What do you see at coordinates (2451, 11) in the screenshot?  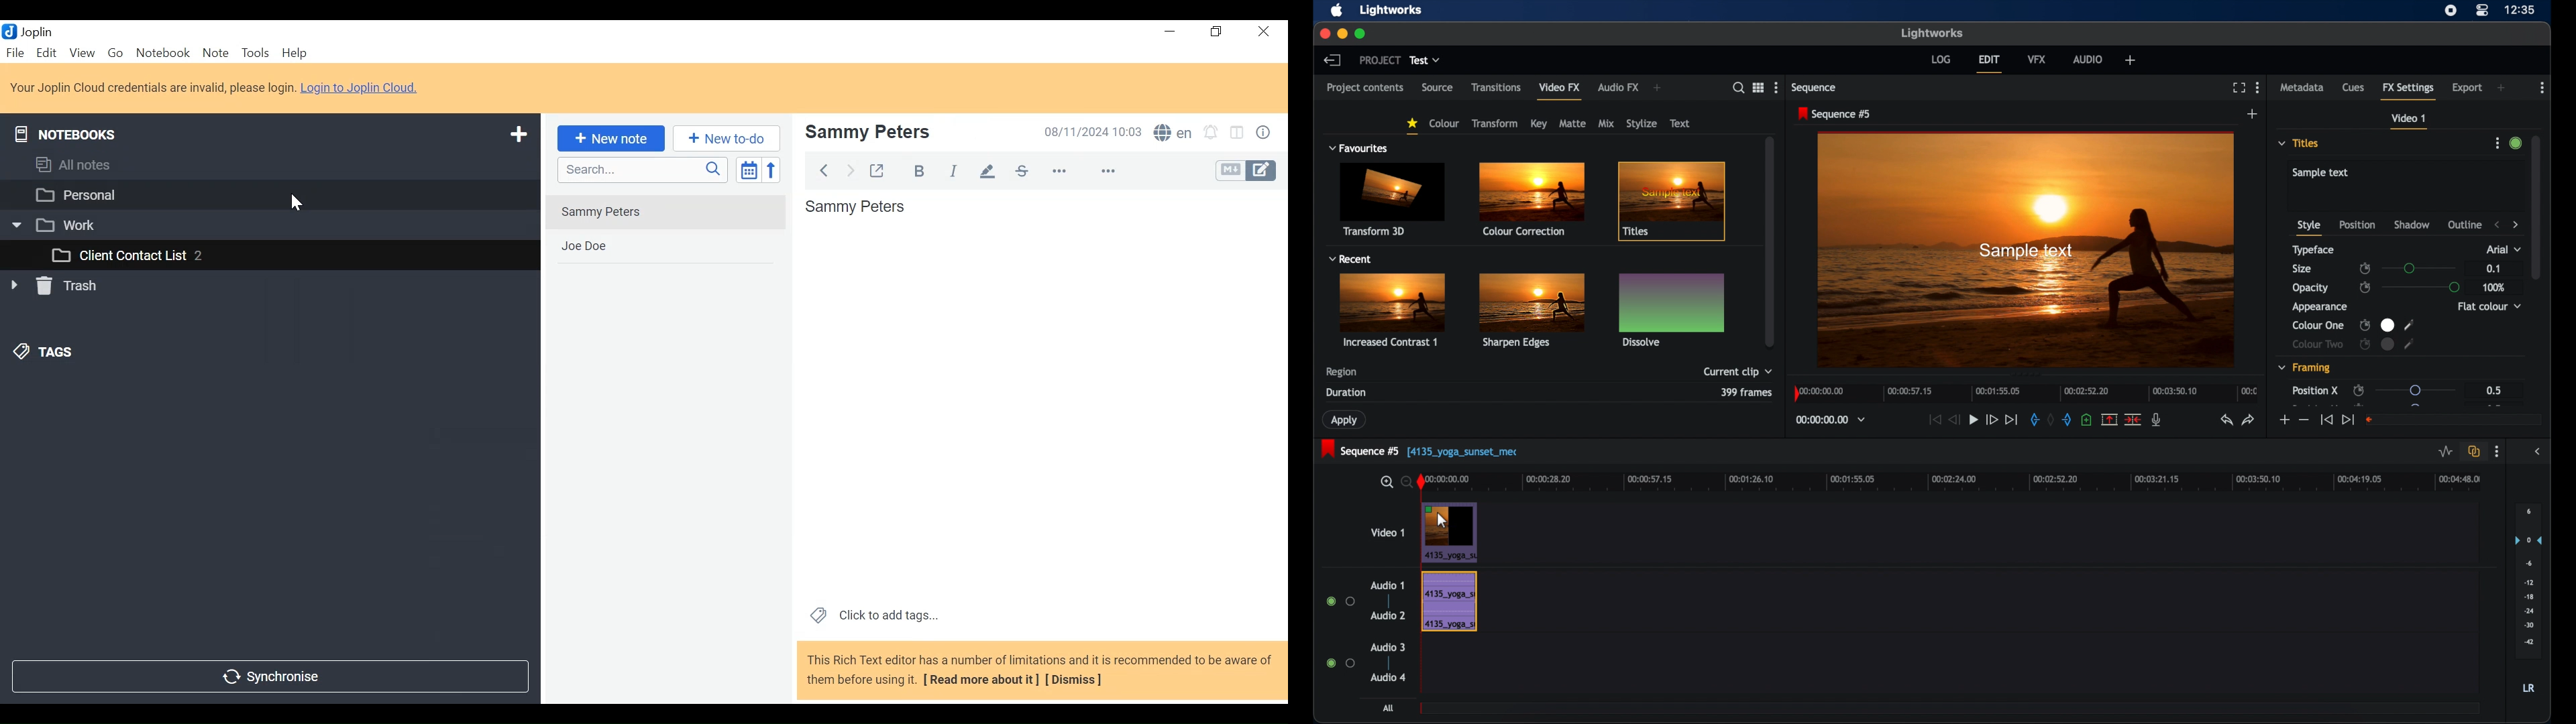 I see `screen recorder icon` at bounding box center [2451, 11].